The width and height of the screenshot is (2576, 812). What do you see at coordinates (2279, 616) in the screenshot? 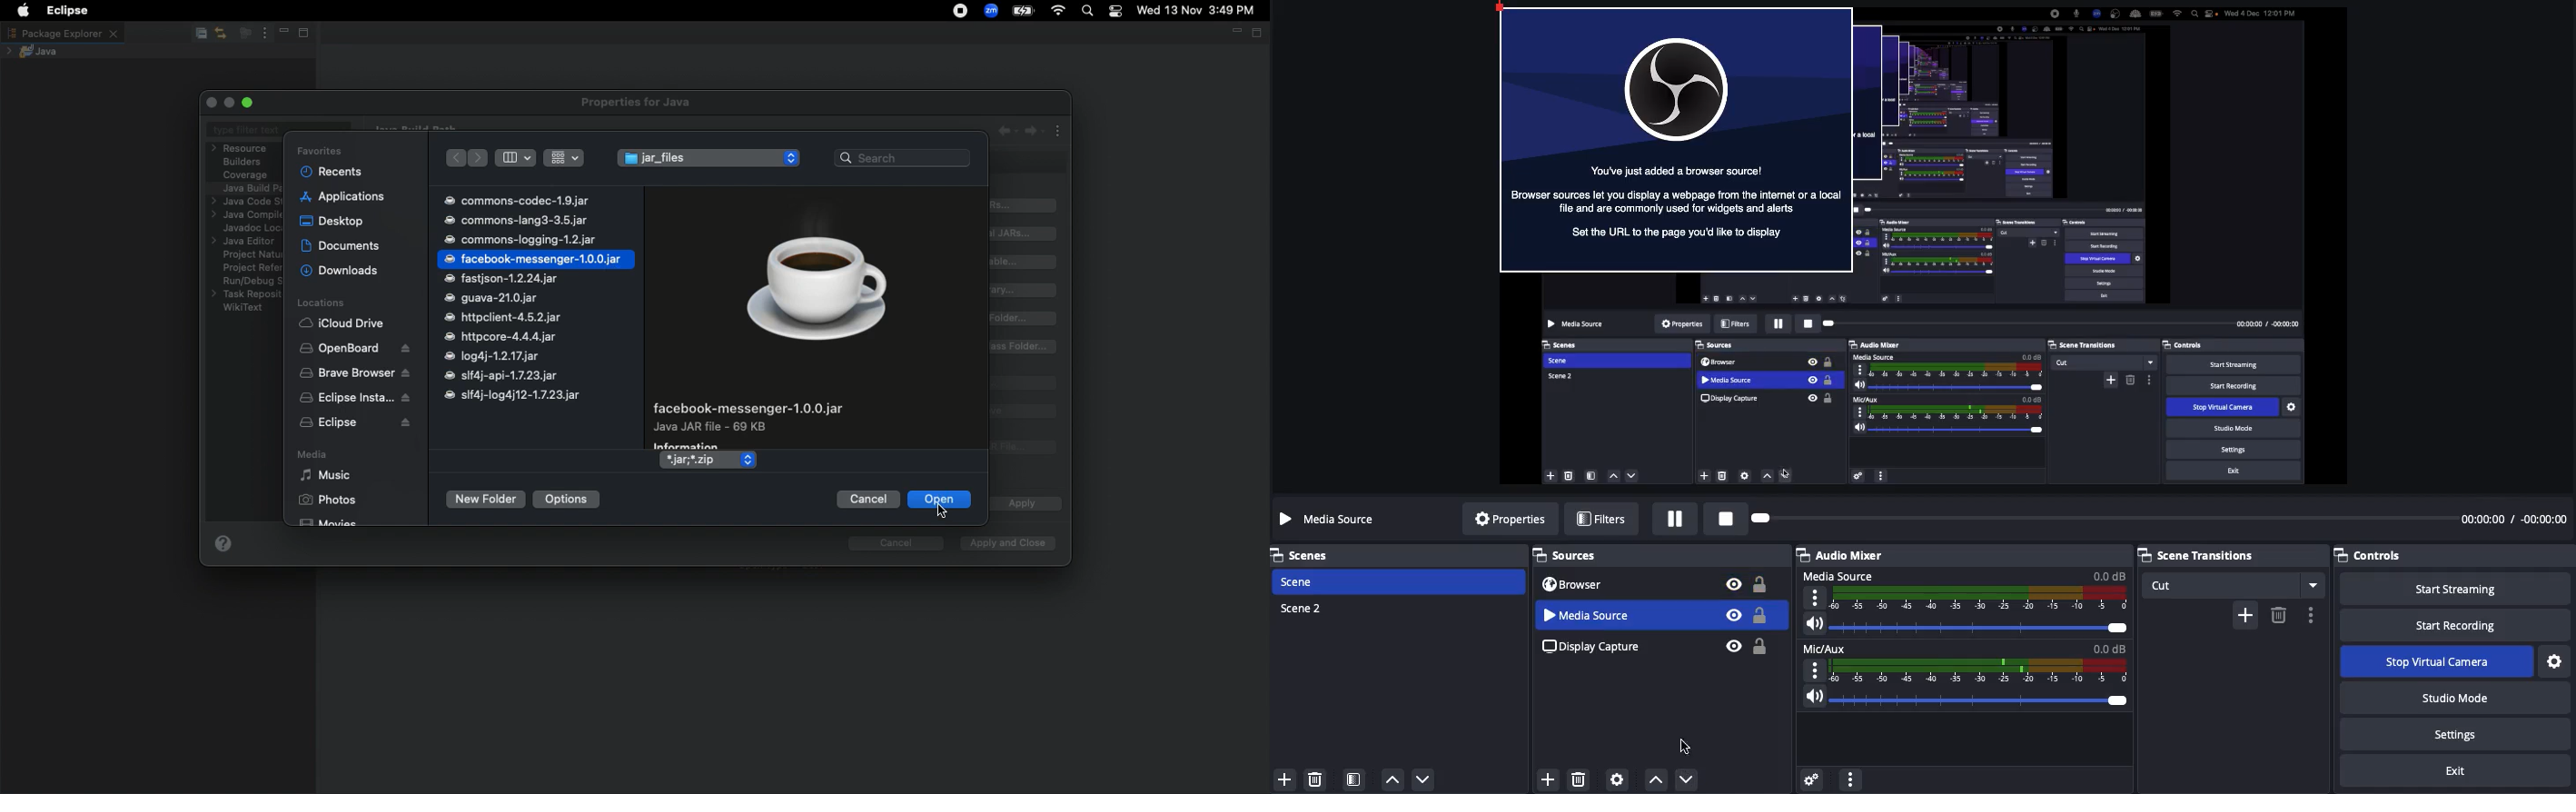
I see `Remove` at bounding box center [2279, 616].